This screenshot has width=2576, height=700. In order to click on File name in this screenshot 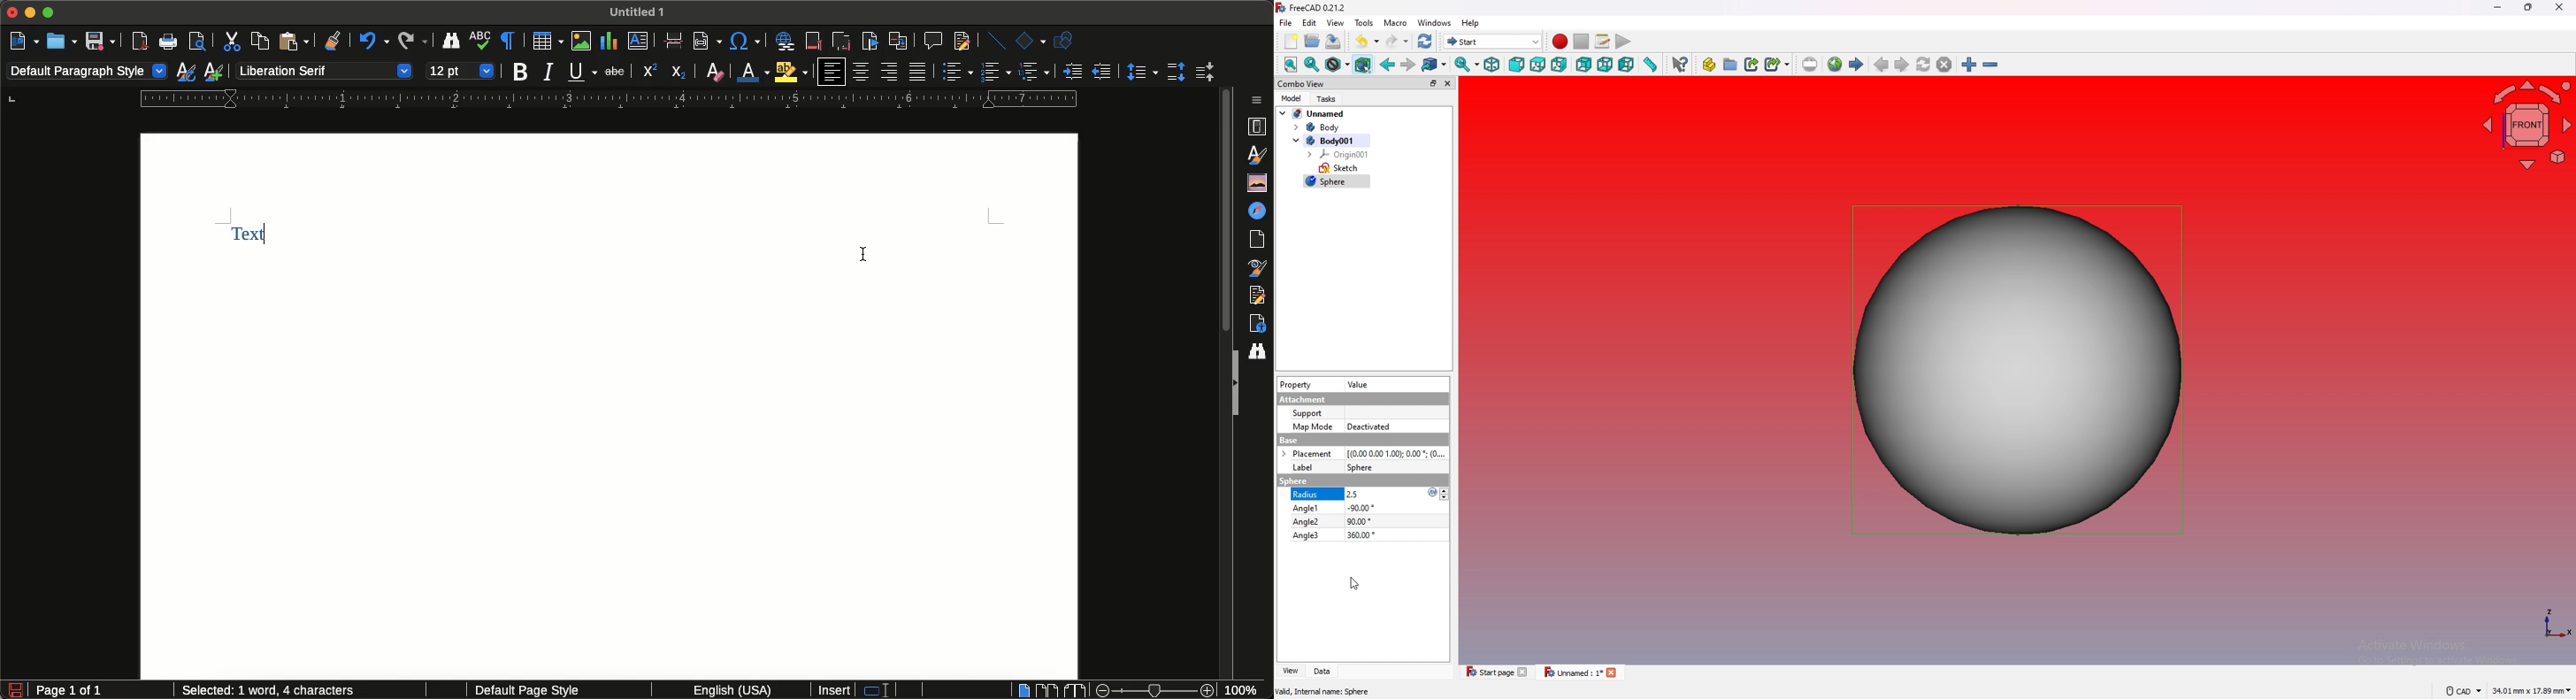, I will do `click(640, 11)`.